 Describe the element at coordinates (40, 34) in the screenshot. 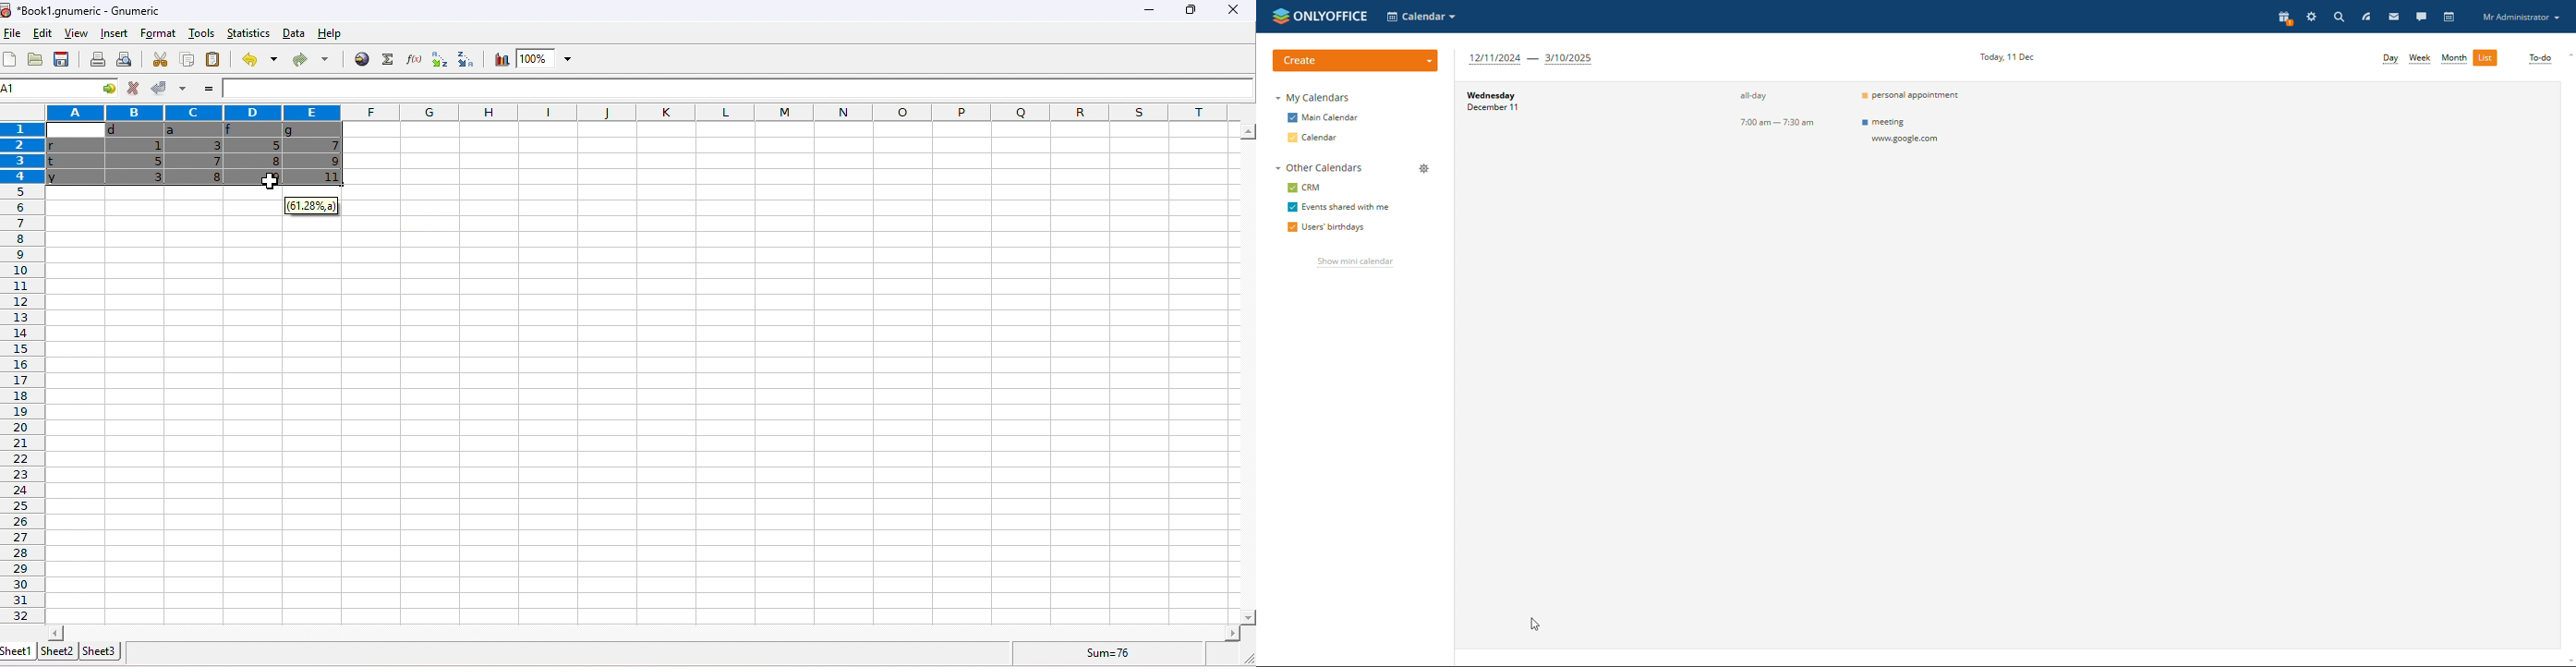

I see `edit` at that location.